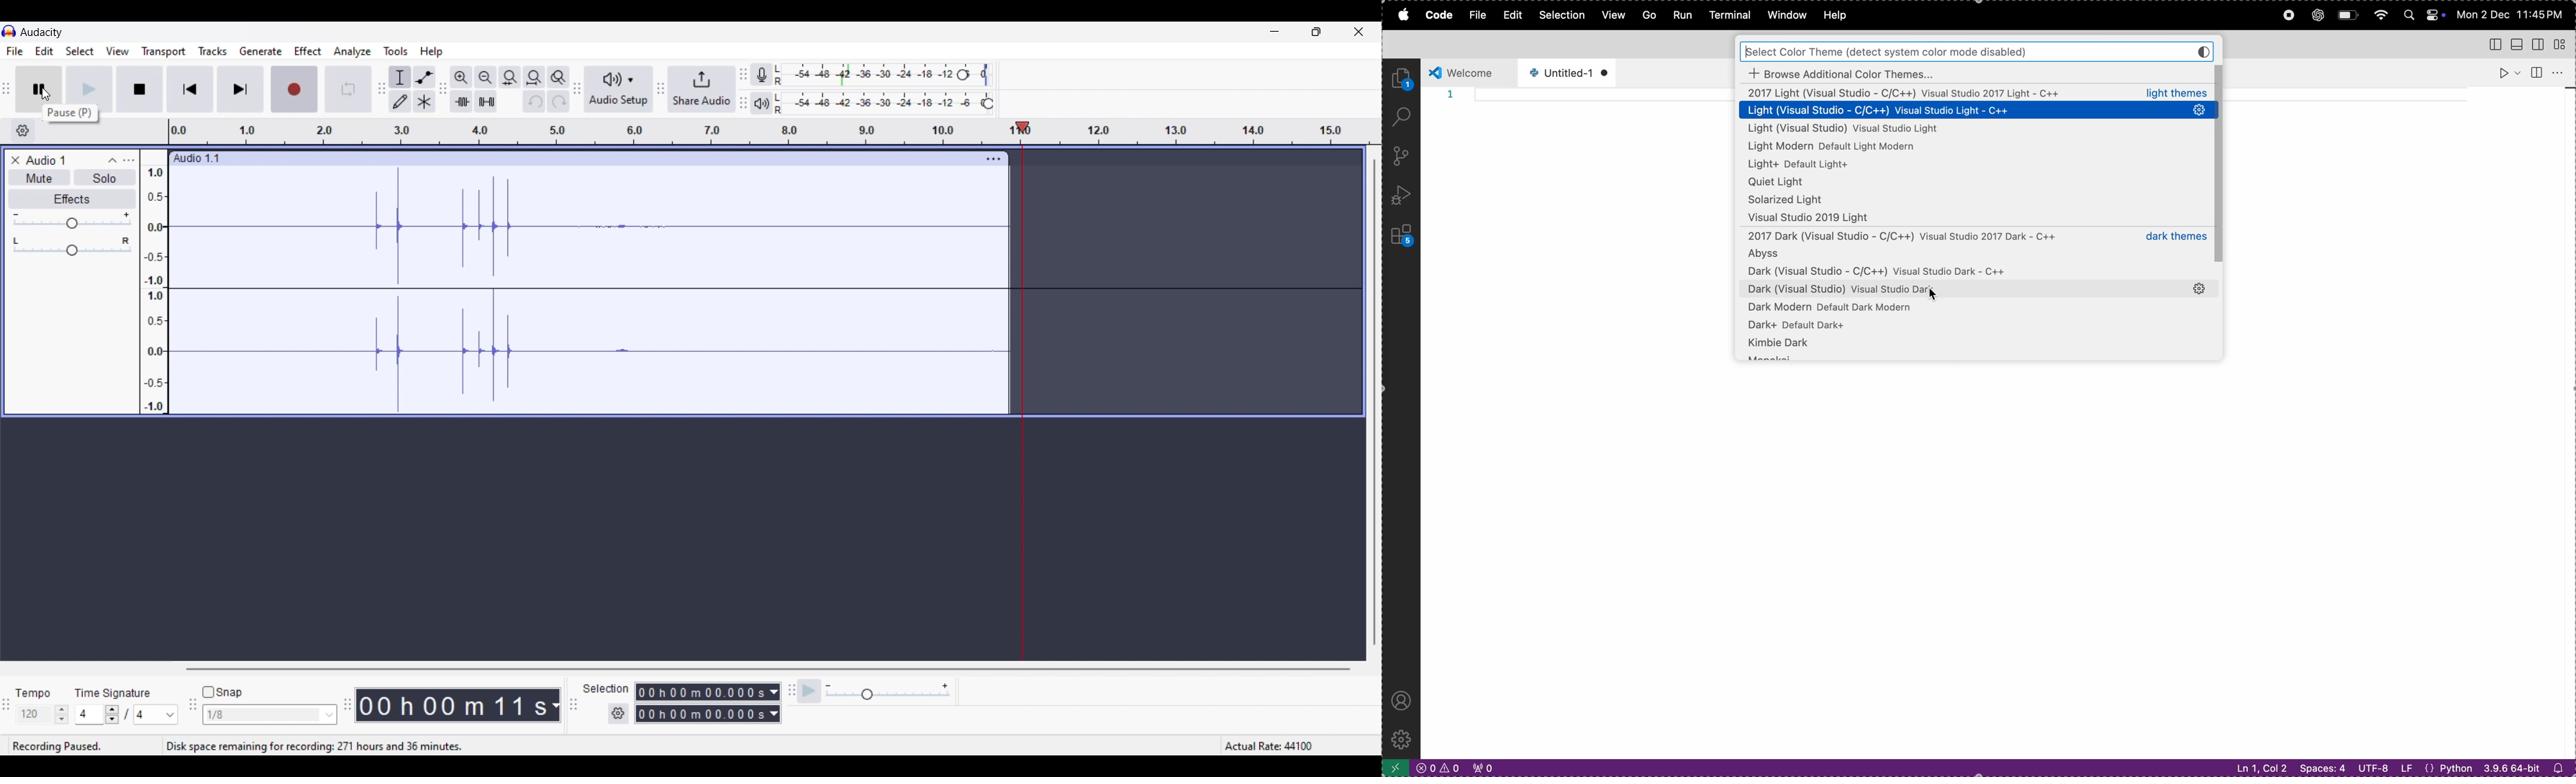  What do you see at coordinates (1978, 218) in the screenshot?
I see `visual studio 2019 light` at bounding box center [1978, 218].